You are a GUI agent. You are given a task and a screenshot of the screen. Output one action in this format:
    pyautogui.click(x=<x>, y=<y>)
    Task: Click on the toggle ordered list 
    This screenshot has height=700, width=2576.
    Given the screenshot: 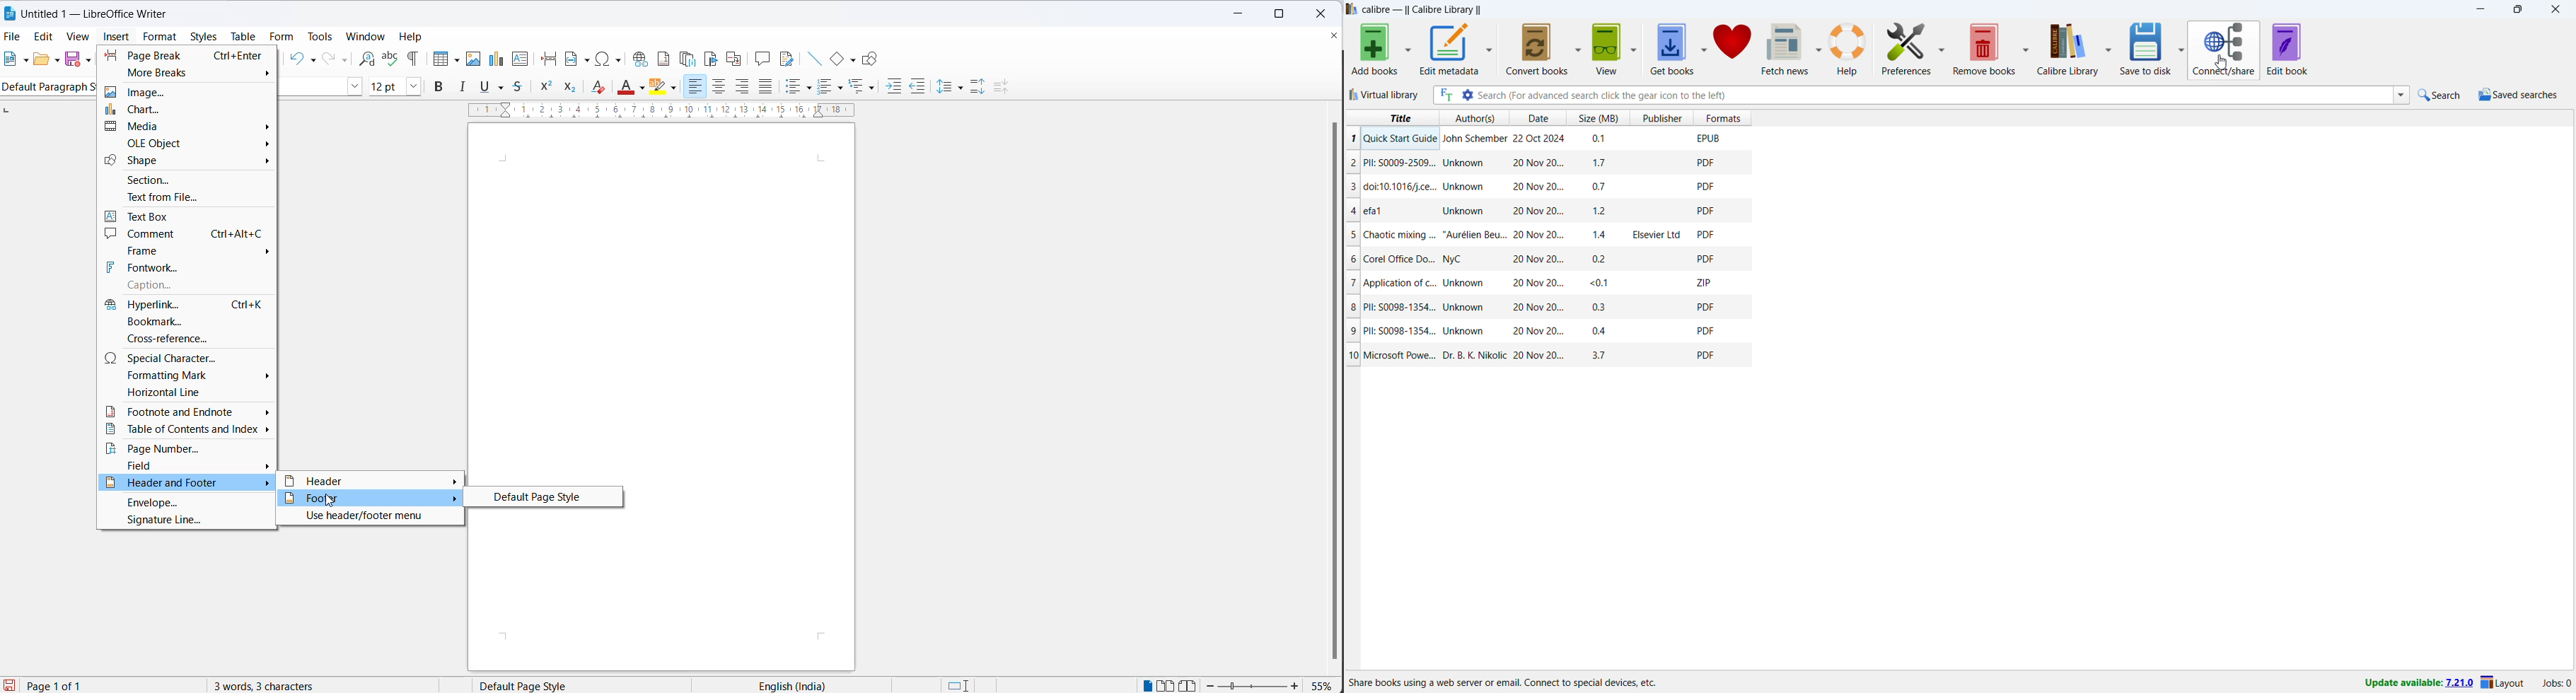 What is the action you would take?
    pyautogui.click(x=795, y=88)
    